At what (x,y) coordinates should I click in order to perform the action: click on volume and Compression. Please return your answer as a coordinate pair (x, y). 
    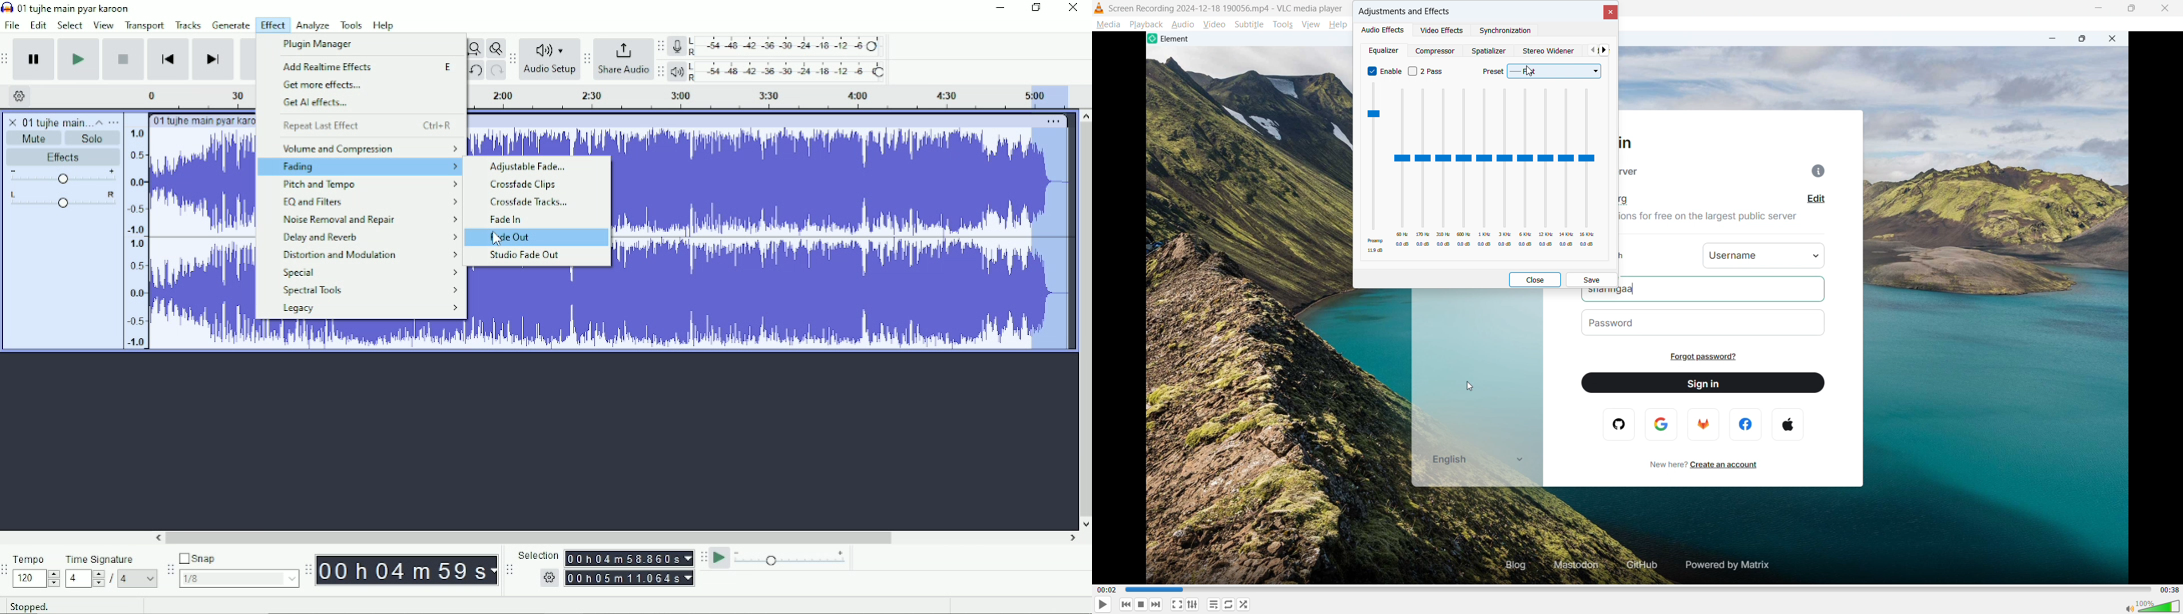
    Looking at the image, I should click on (368, 149).